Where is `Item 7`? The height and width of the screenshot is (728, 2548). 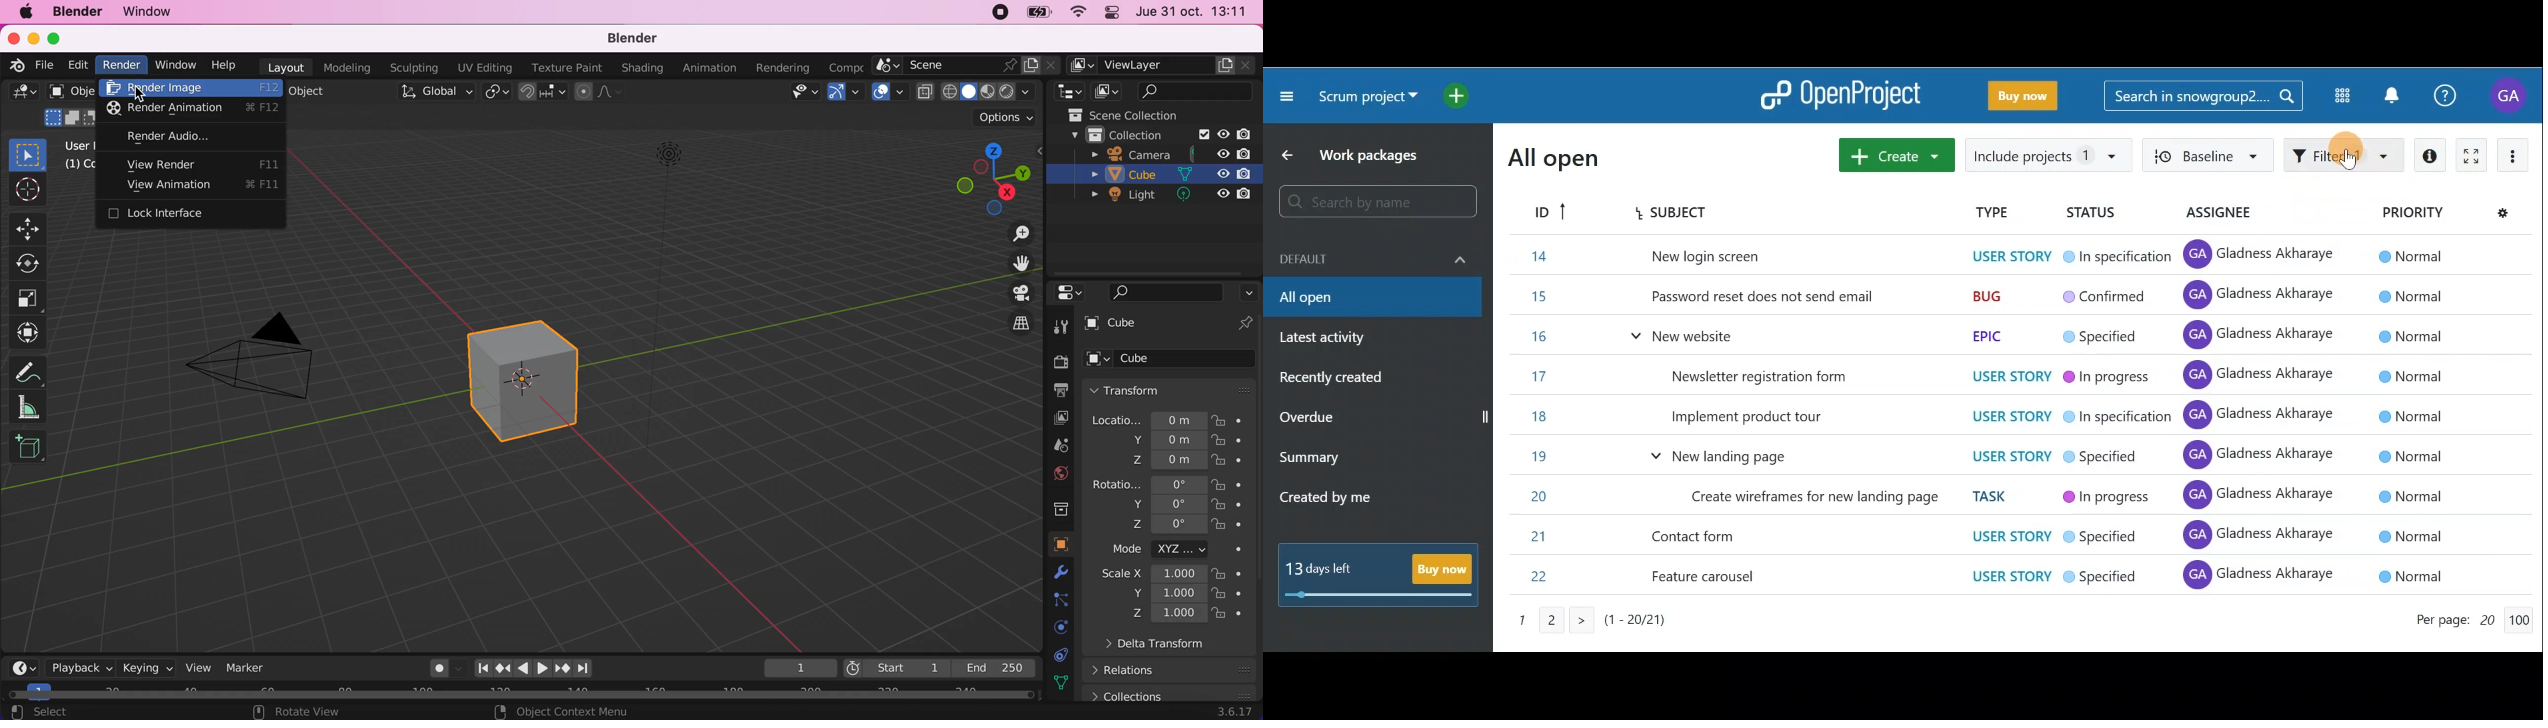
Item 7 is located at coordinates (1977, 499).